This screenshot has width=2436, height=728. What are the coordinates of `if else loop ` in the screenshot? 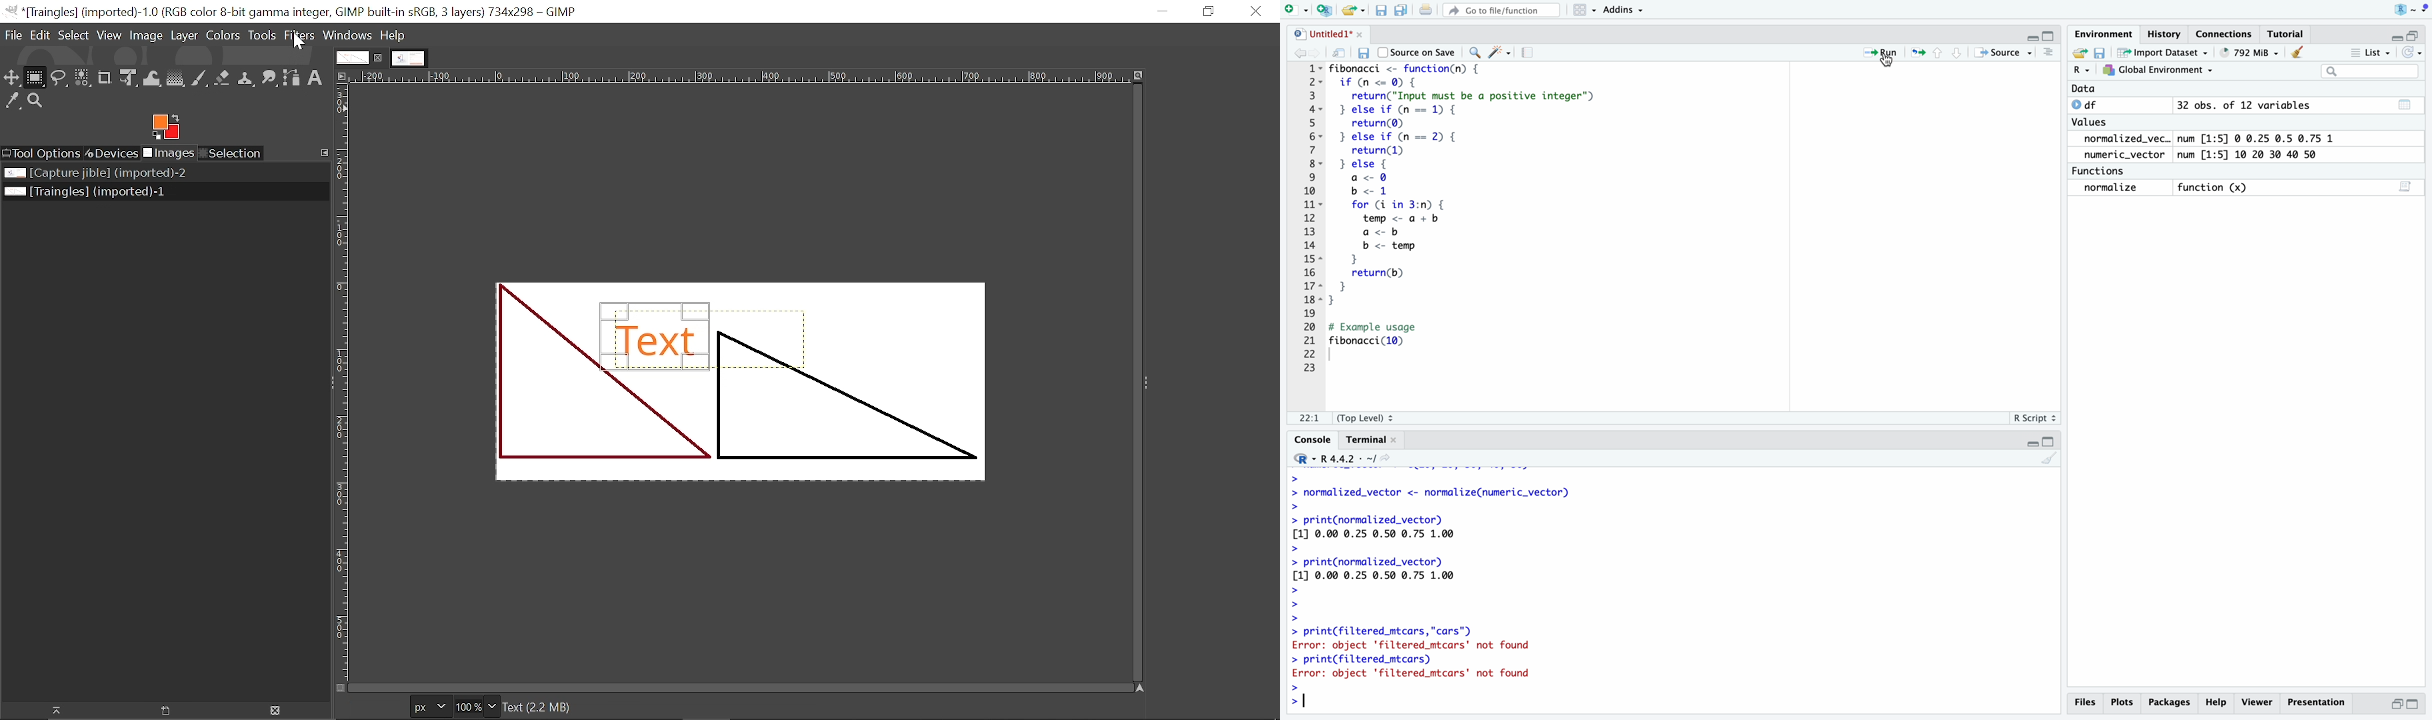 It's located at (1477, 137).